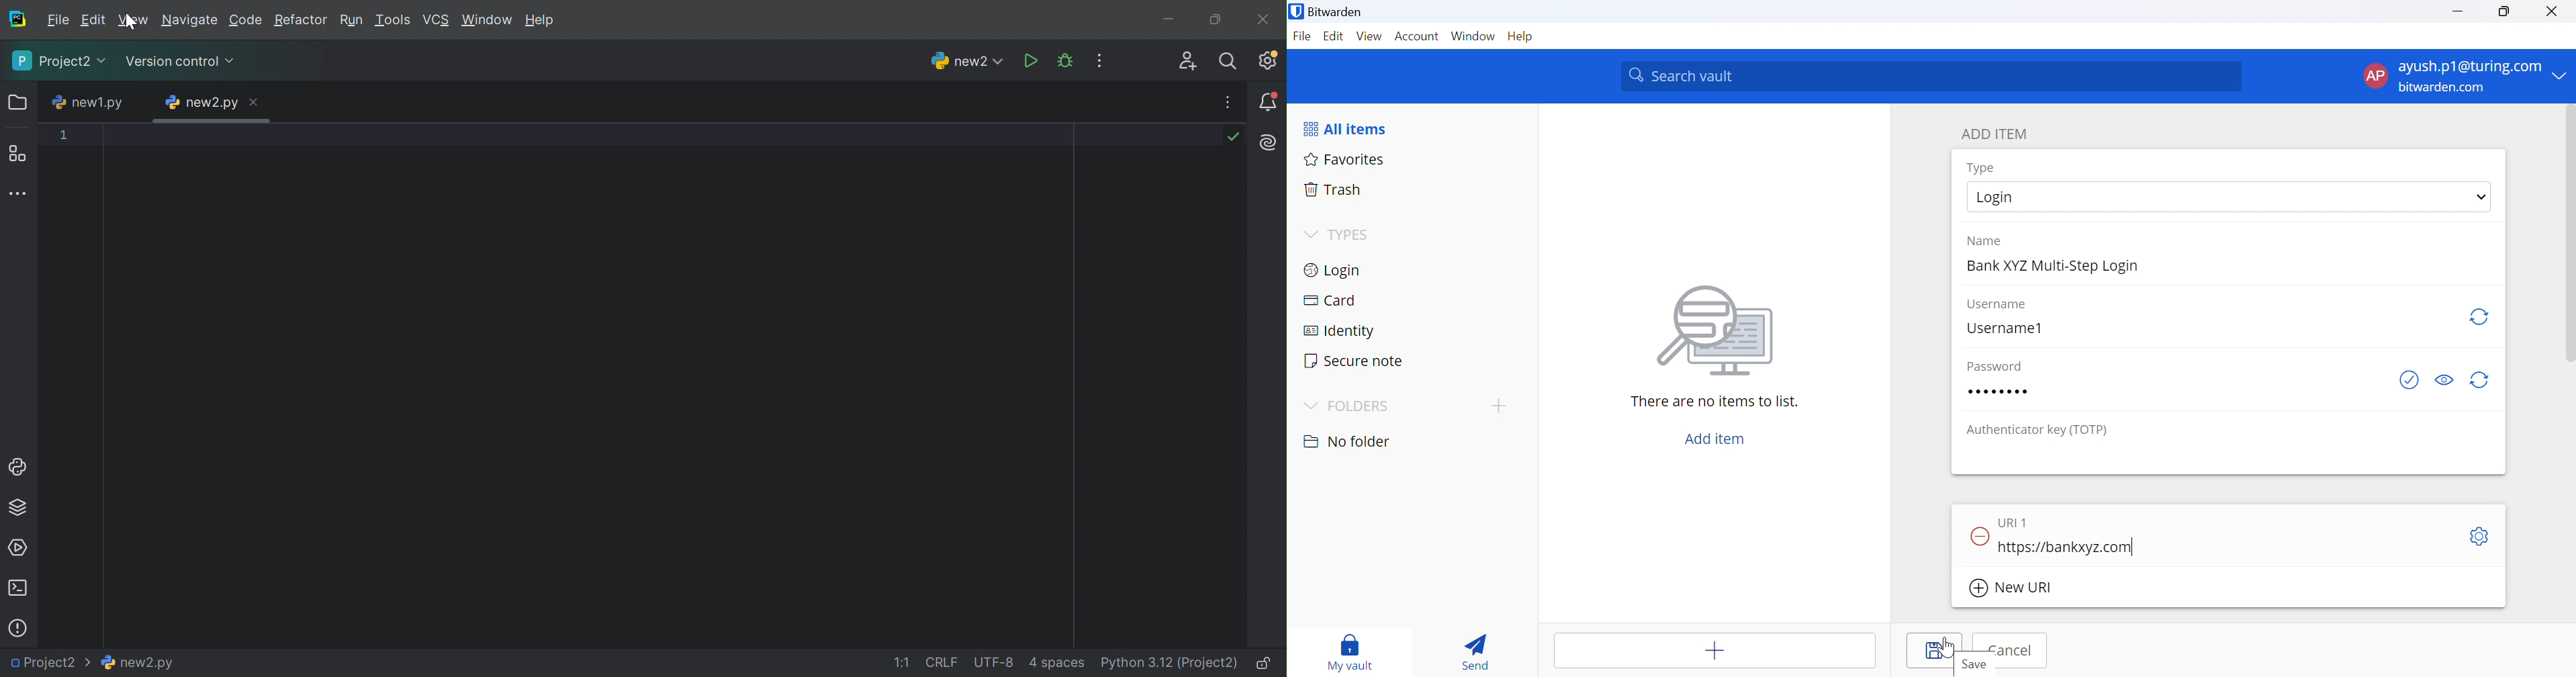 This screenshot has height=700, width=2576. What do you see at coordinates (541, 21) in the screenshot?
I see `Help` at bounding box center [541, 21].